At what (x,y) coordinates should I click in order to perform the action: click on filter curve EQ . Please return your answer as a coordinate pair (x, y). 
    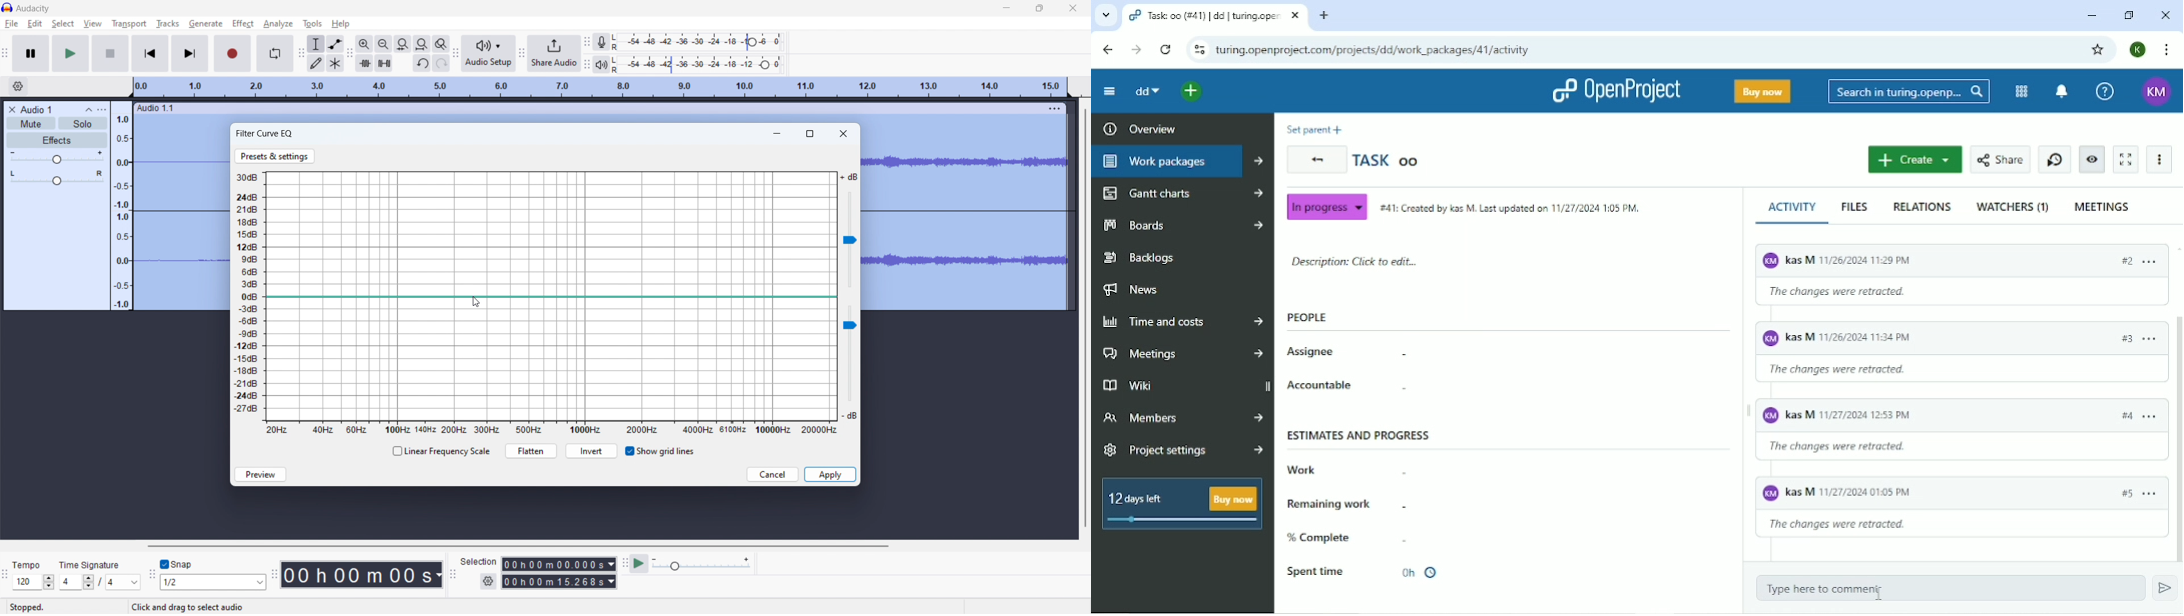
    Looking at the image, I should click on (265, 134).